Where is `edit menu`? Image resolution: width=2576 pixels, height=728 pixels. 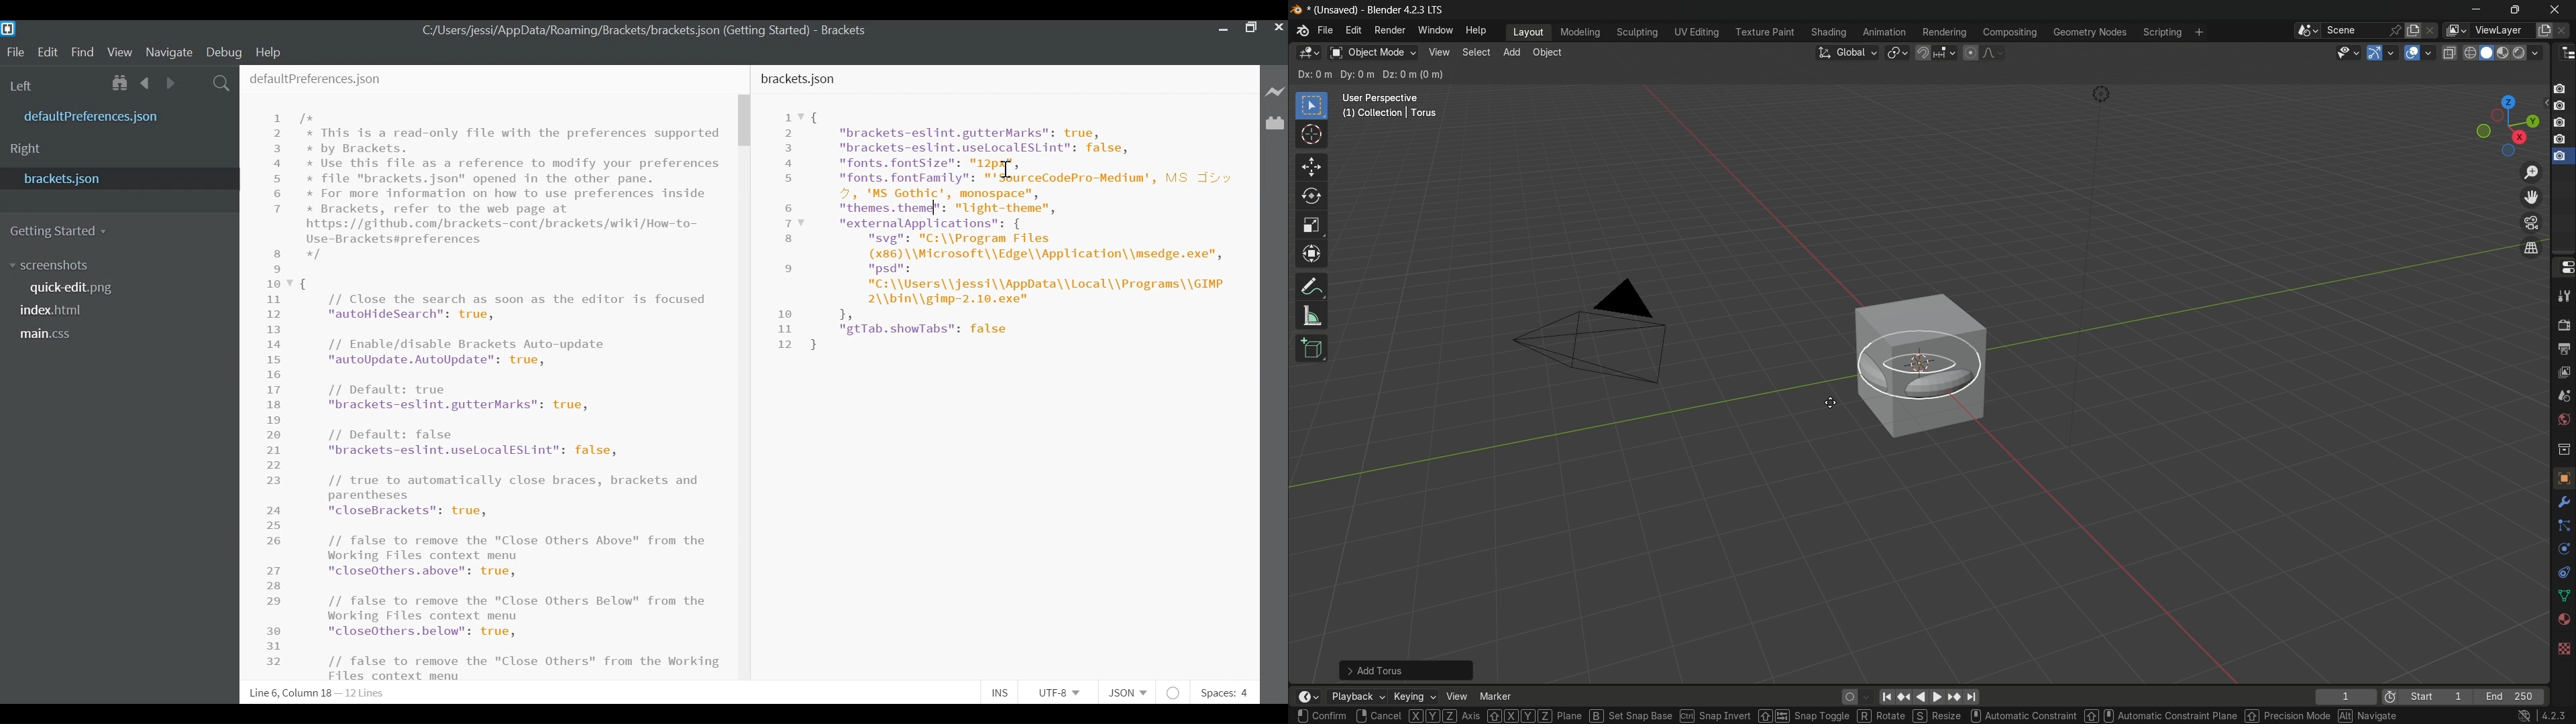
edit menu is located at coordinates (1352, 29).